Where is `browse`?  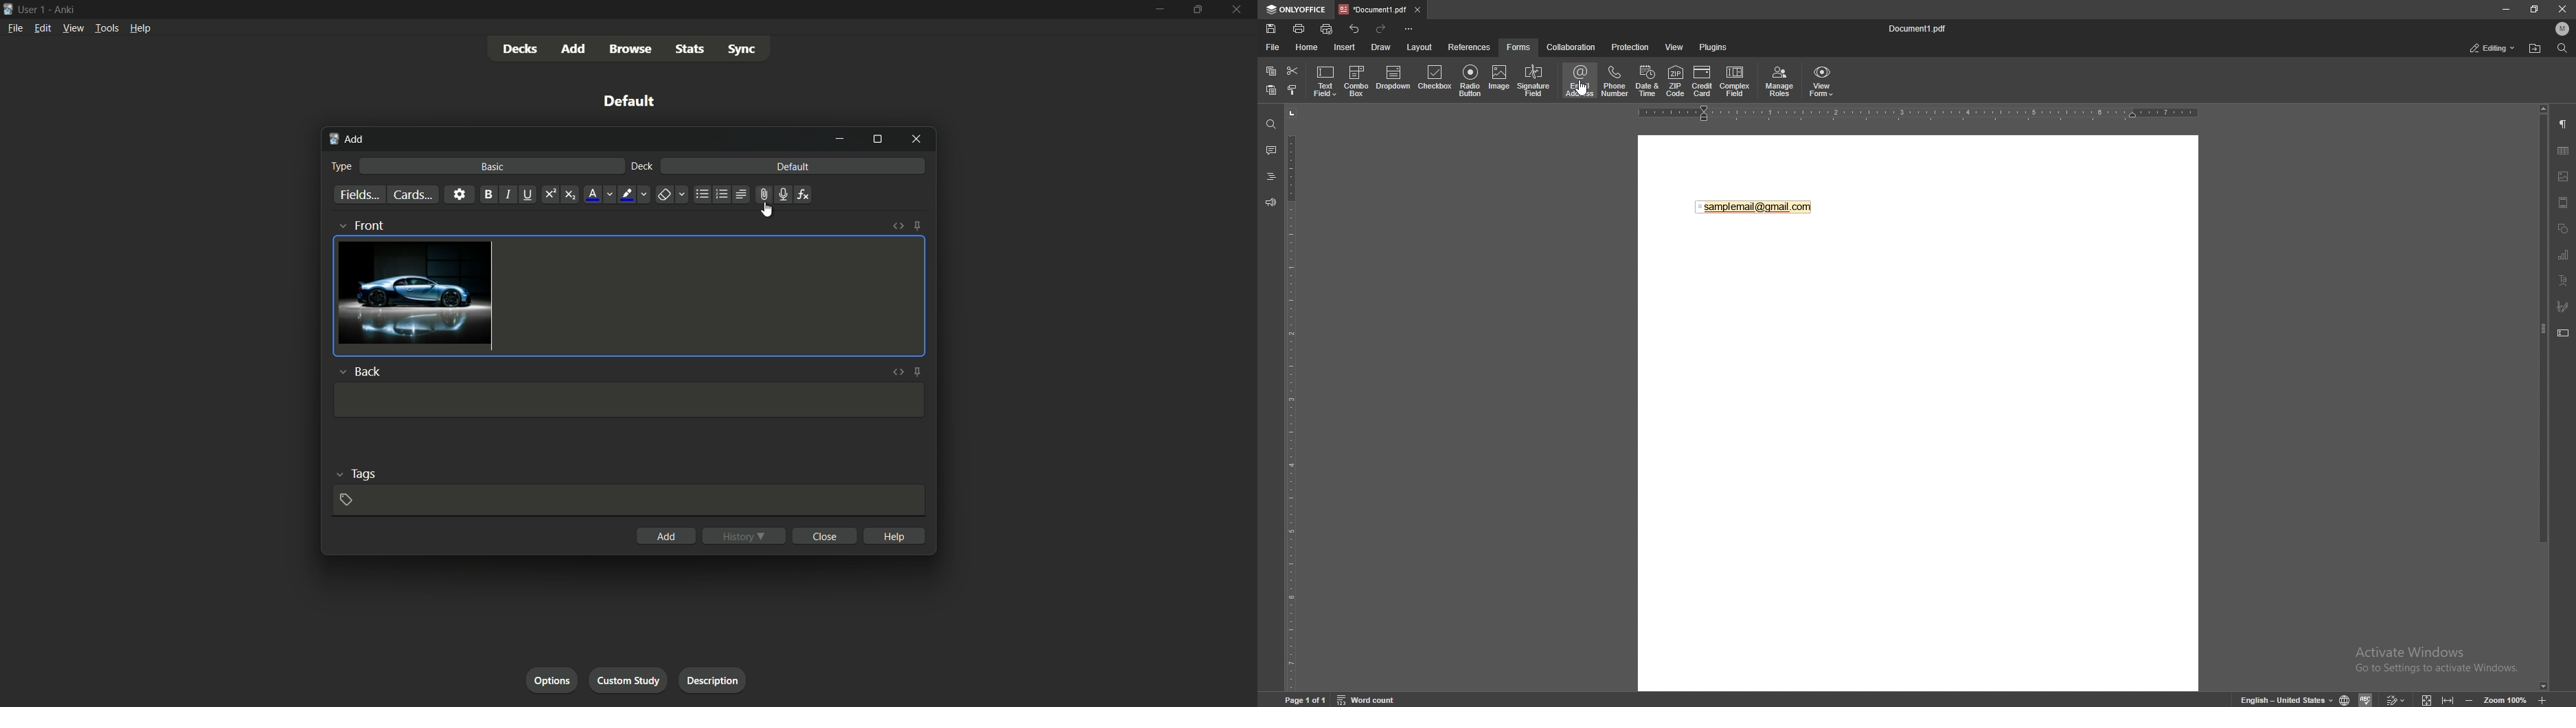 browse is located at coordinates (629, 50).